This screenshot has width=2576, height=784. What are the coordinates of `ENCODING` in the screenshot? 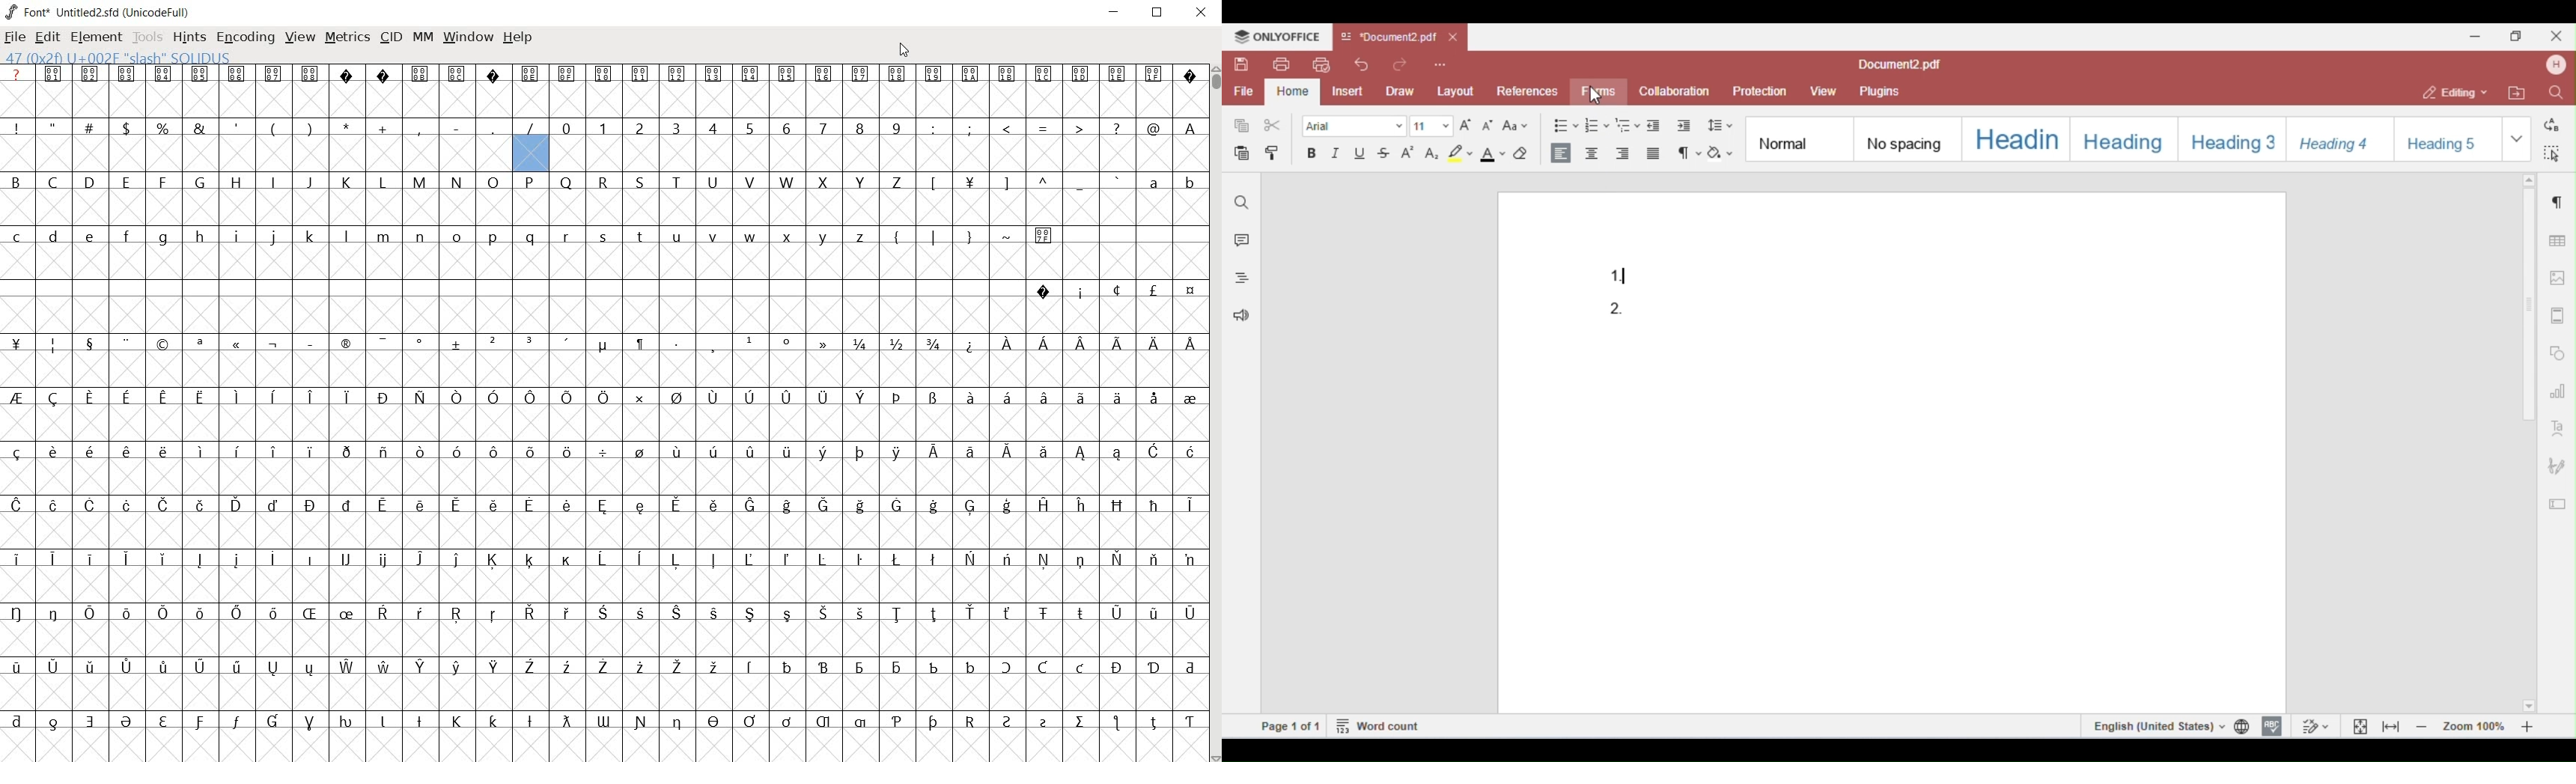 It's located at (245, 38).